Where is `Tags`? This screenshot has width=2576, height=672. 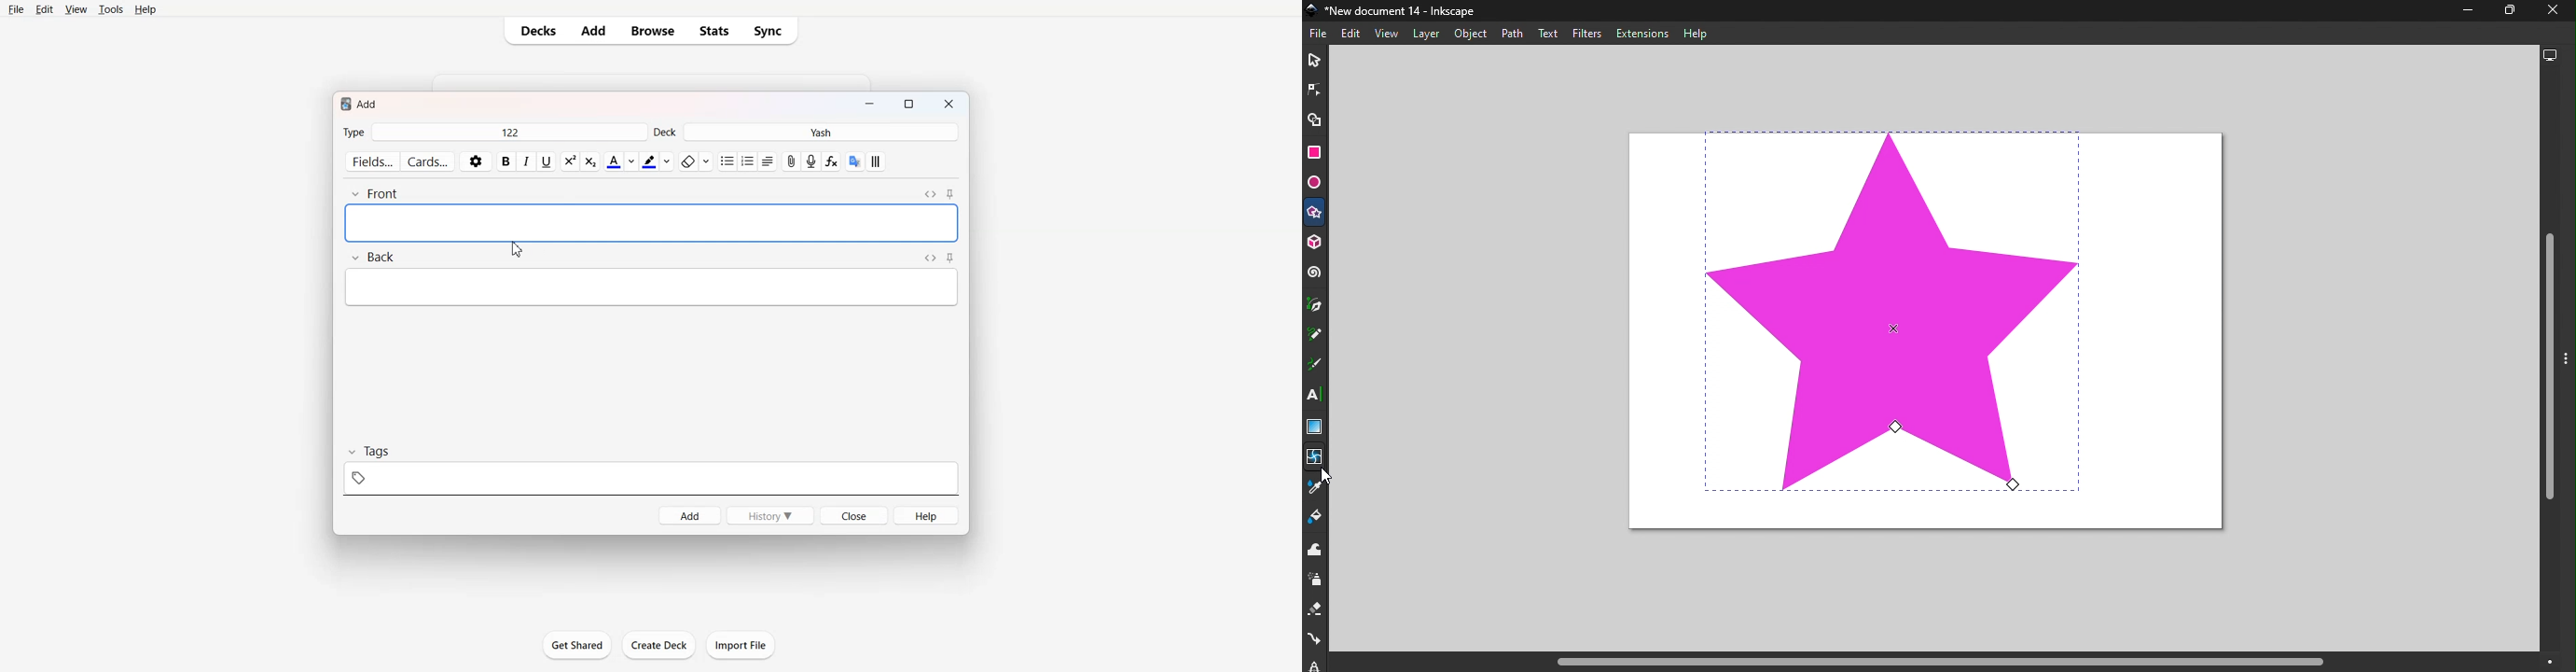
Tags is located at coordinates (652, 470).